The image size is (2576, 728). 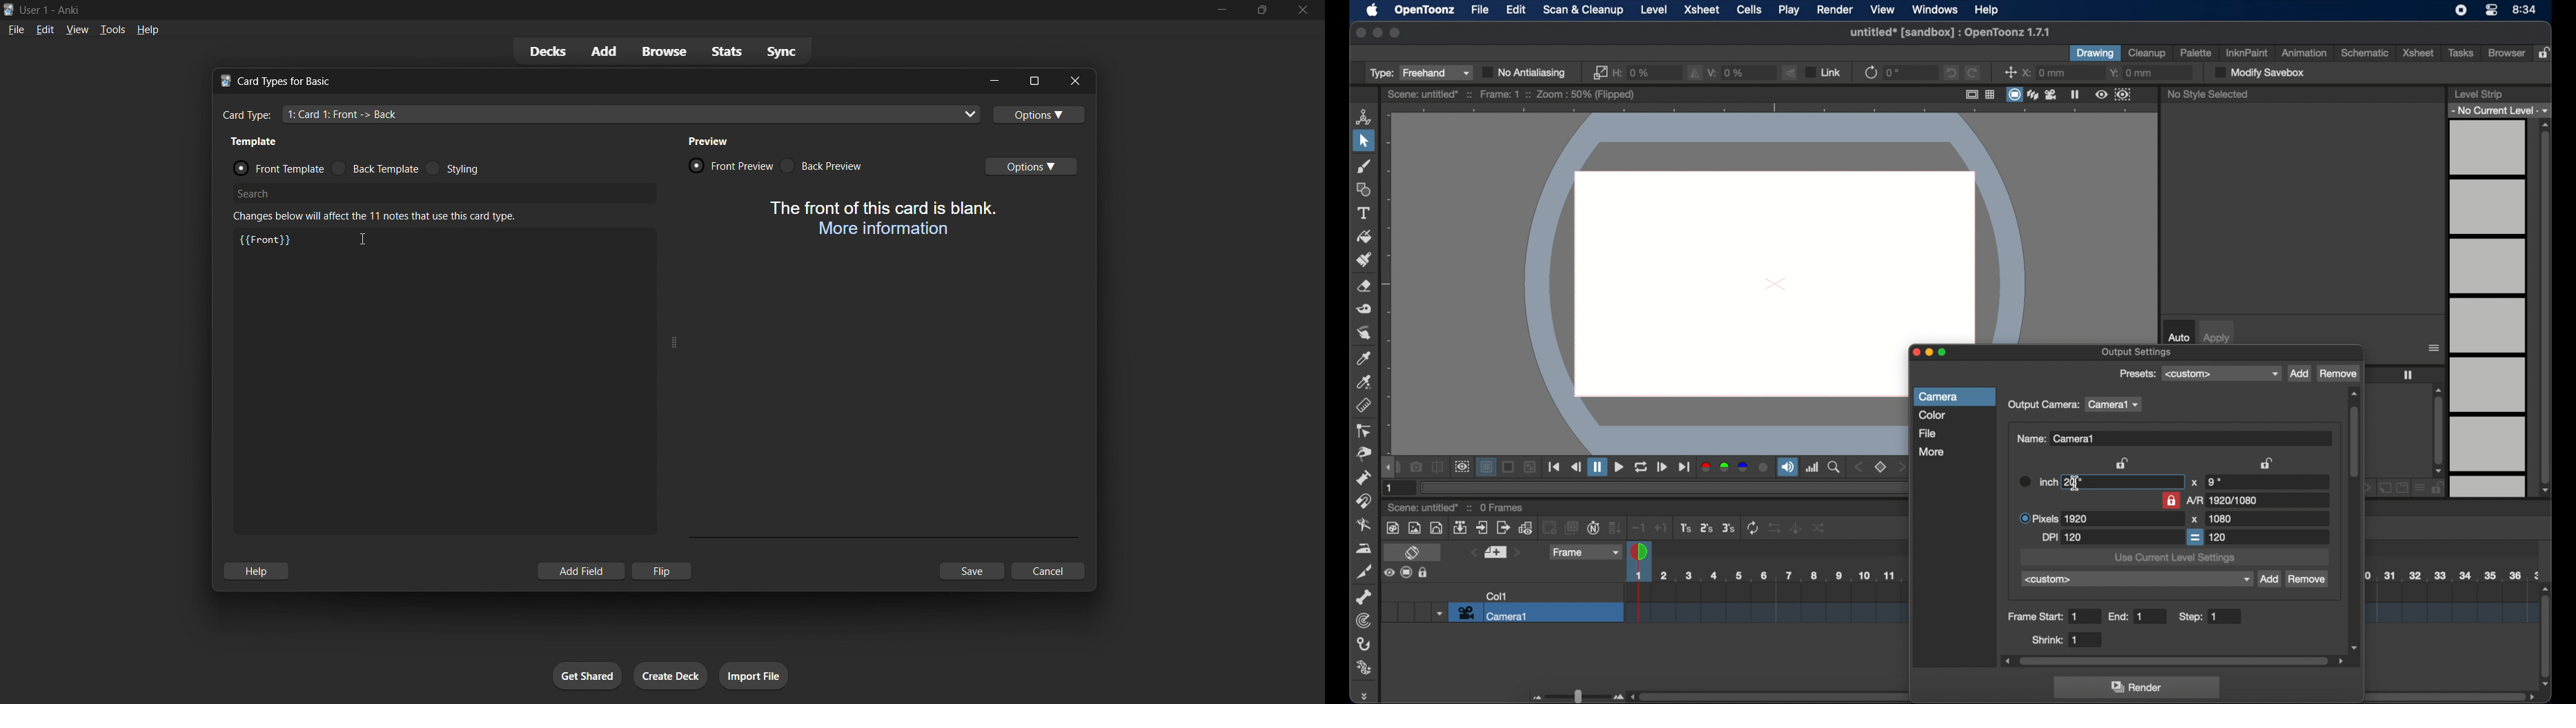 What do you see at coordinates (1735, 467) in the screenshot?
I see `color channels` at bounding box center [1735, 467].